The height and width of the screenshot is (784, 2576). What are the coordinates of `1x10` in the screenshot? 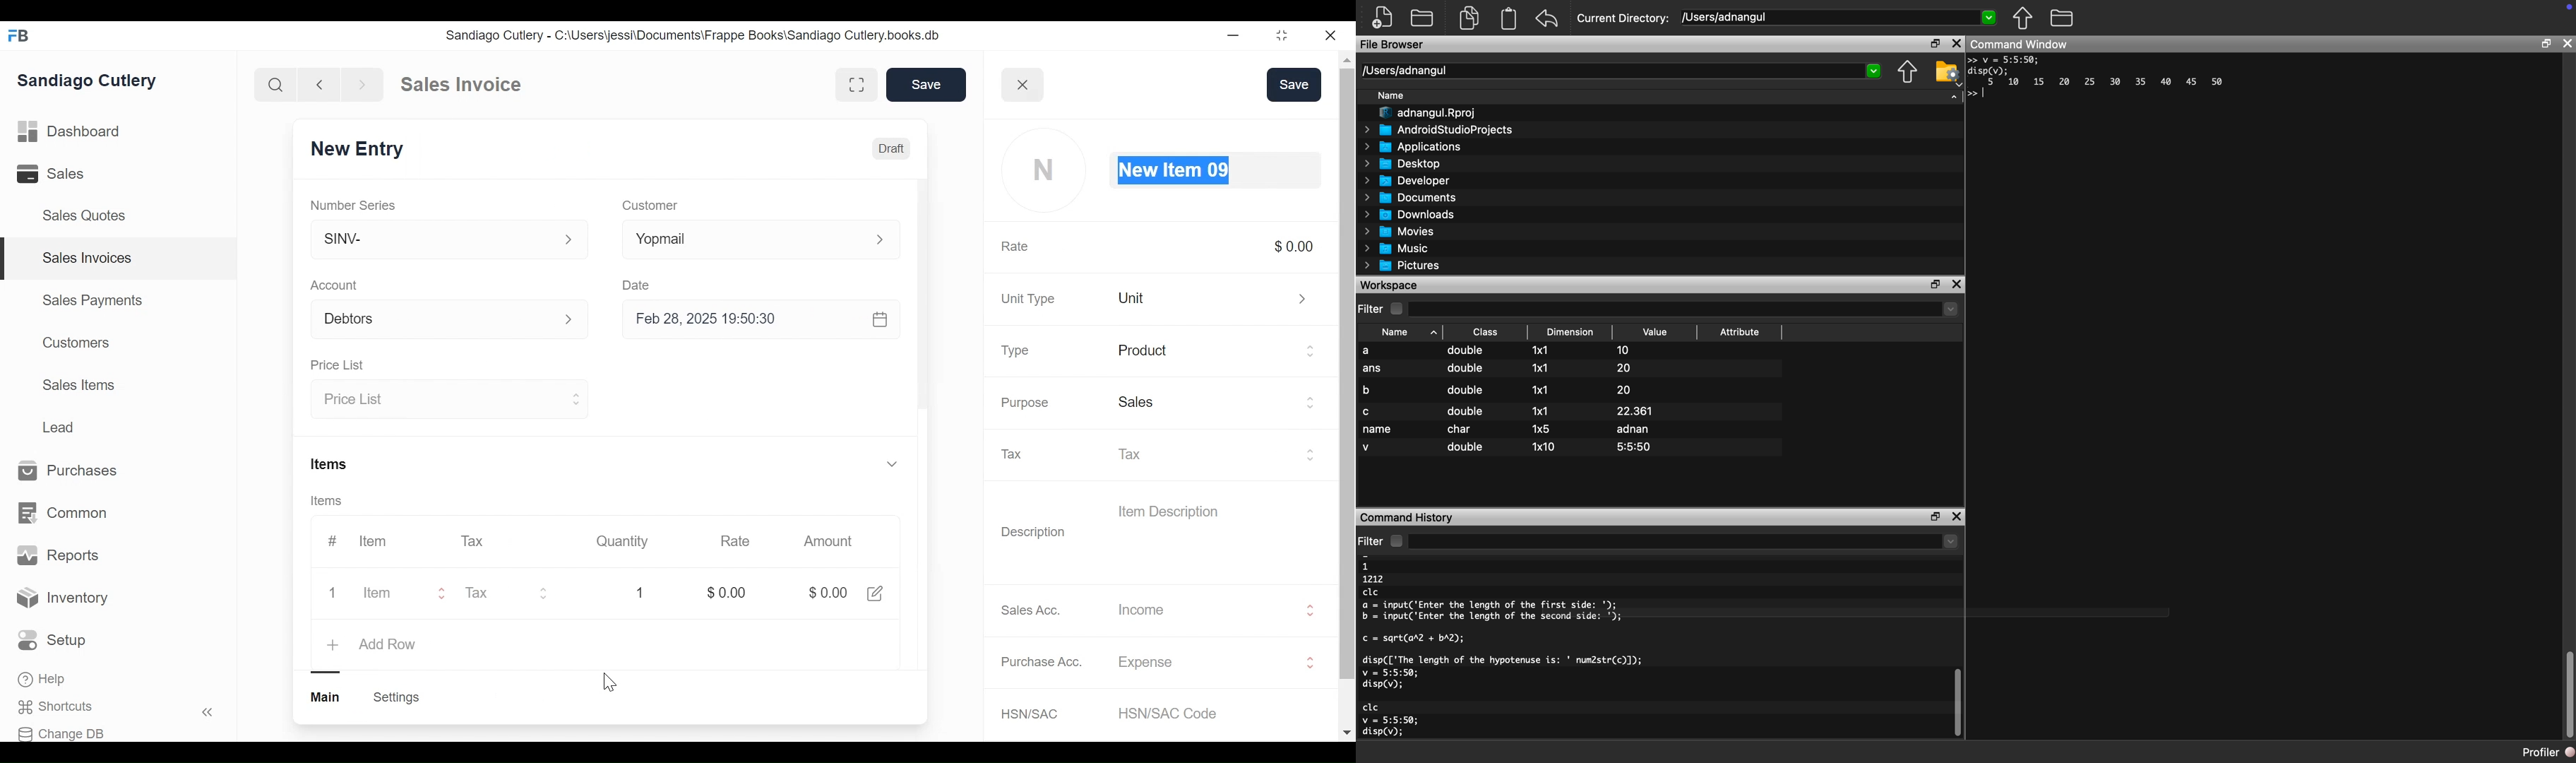 It's located at (1545, 446).